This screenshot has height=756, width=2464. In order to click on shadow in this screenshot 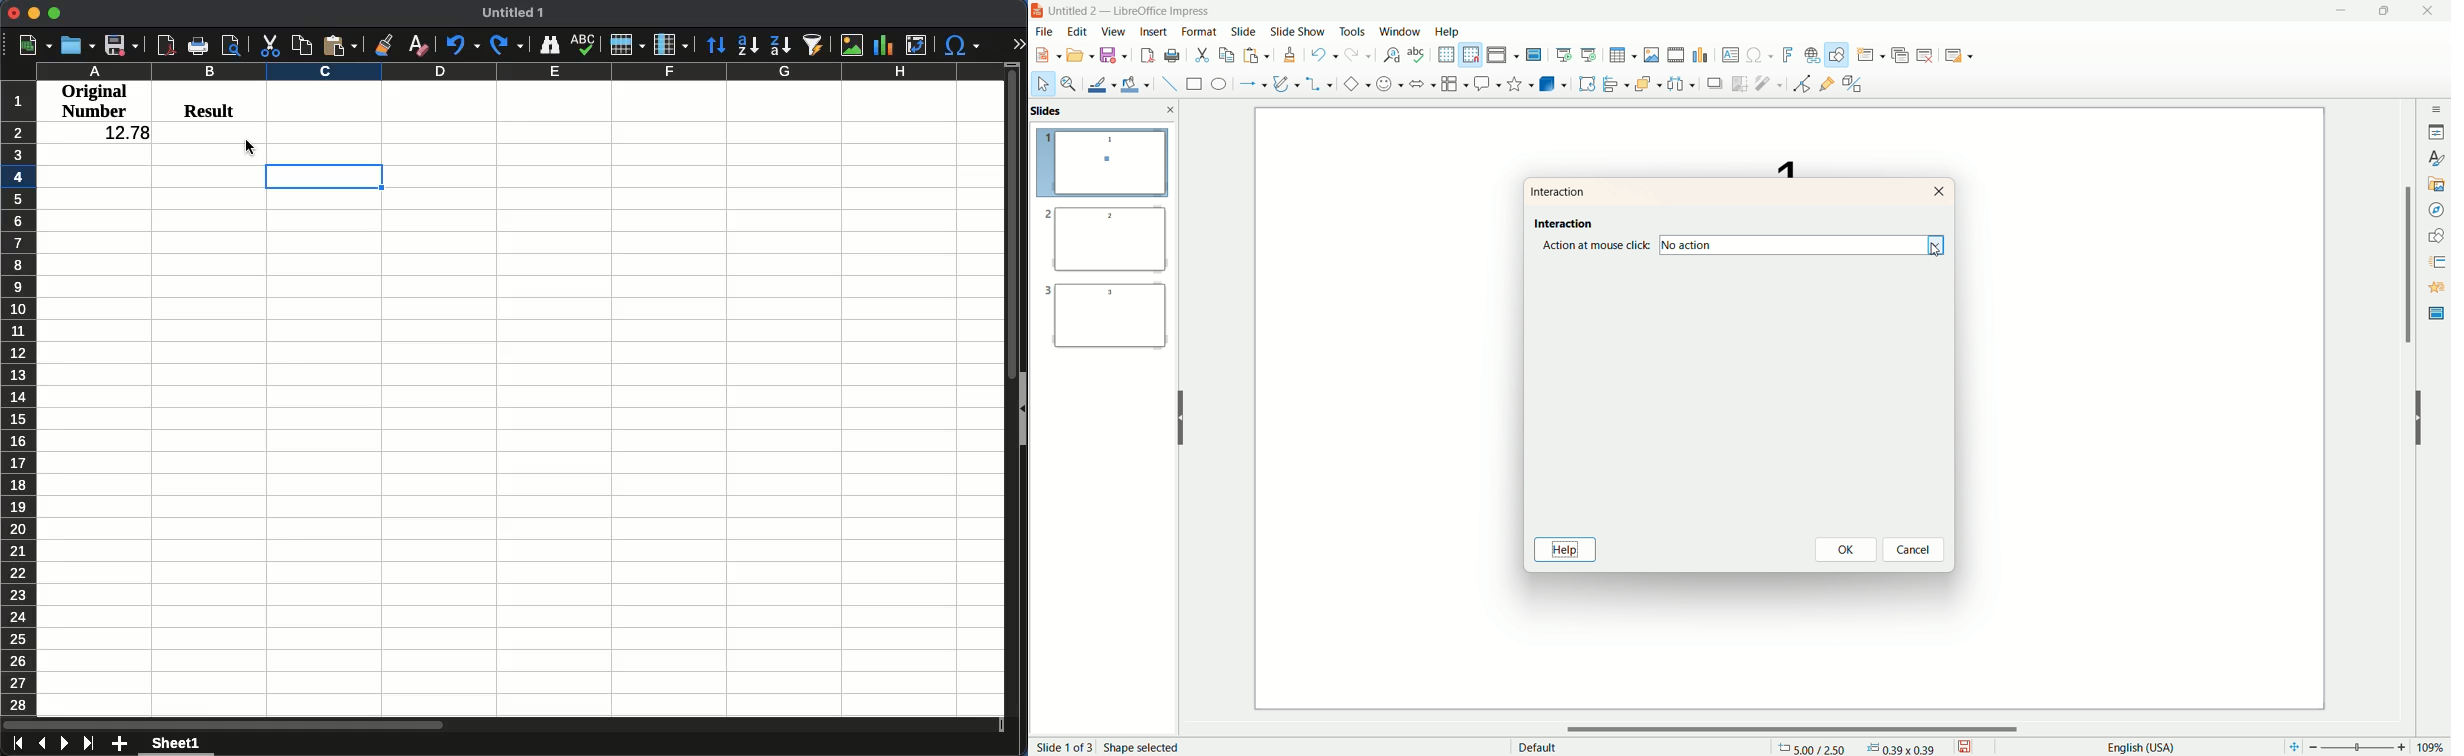, I will do `click(1717, 84)`.